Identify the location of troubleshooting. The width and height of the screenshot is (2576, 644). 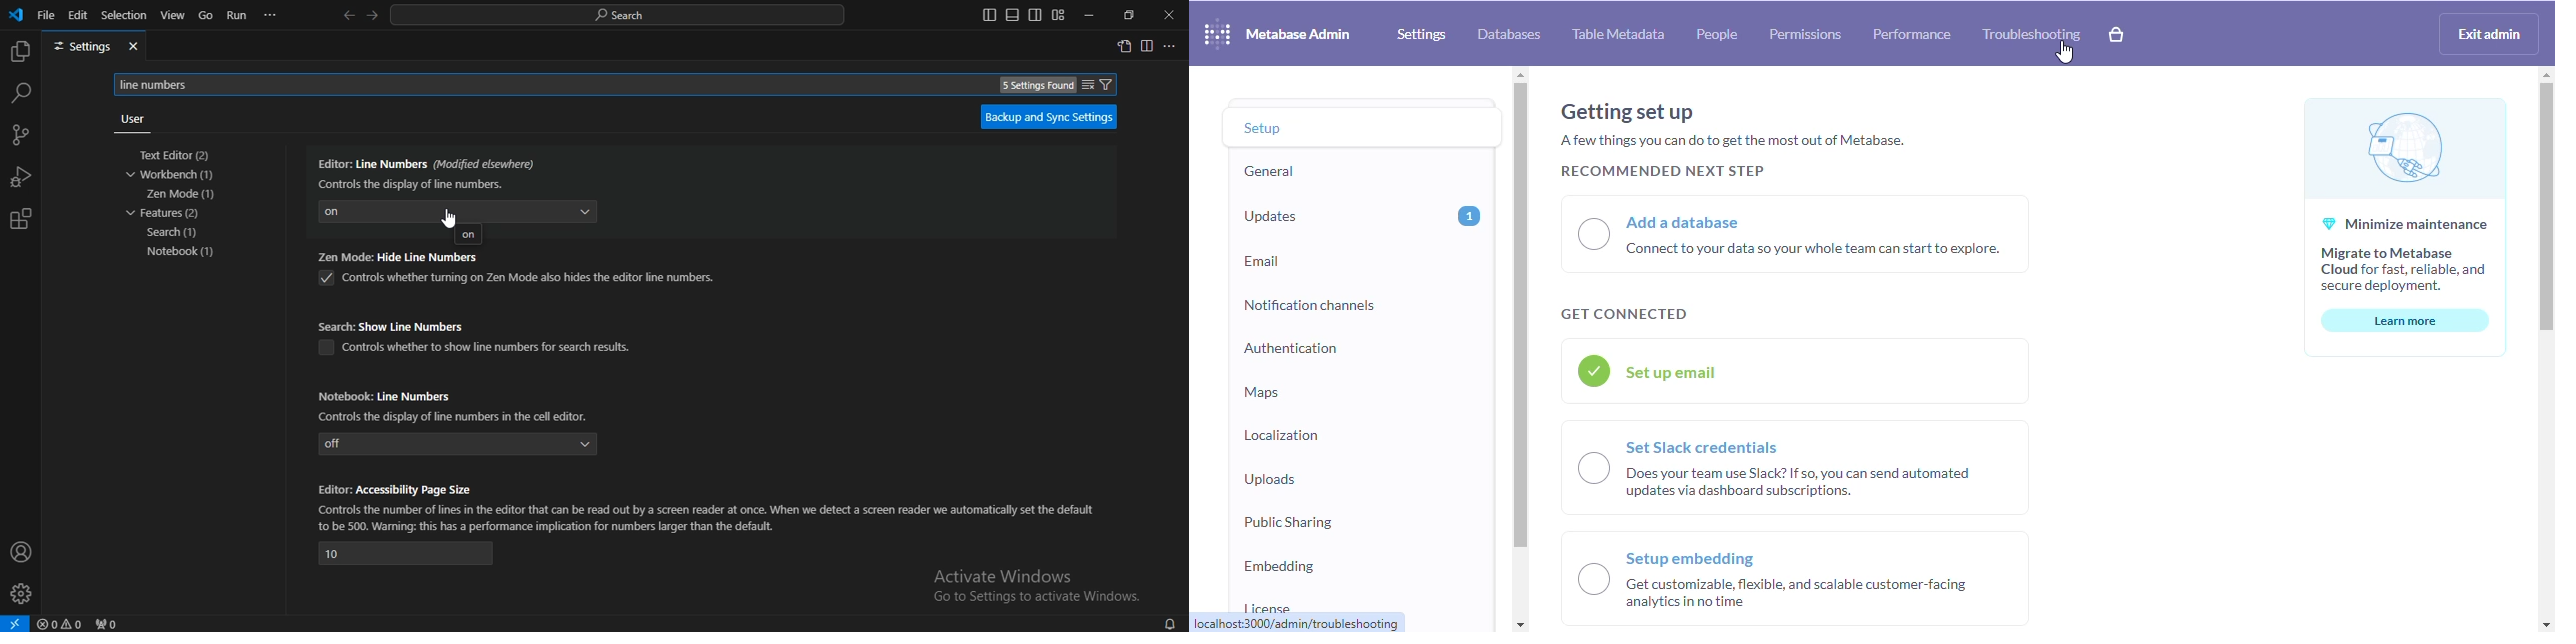
(2032, 35).